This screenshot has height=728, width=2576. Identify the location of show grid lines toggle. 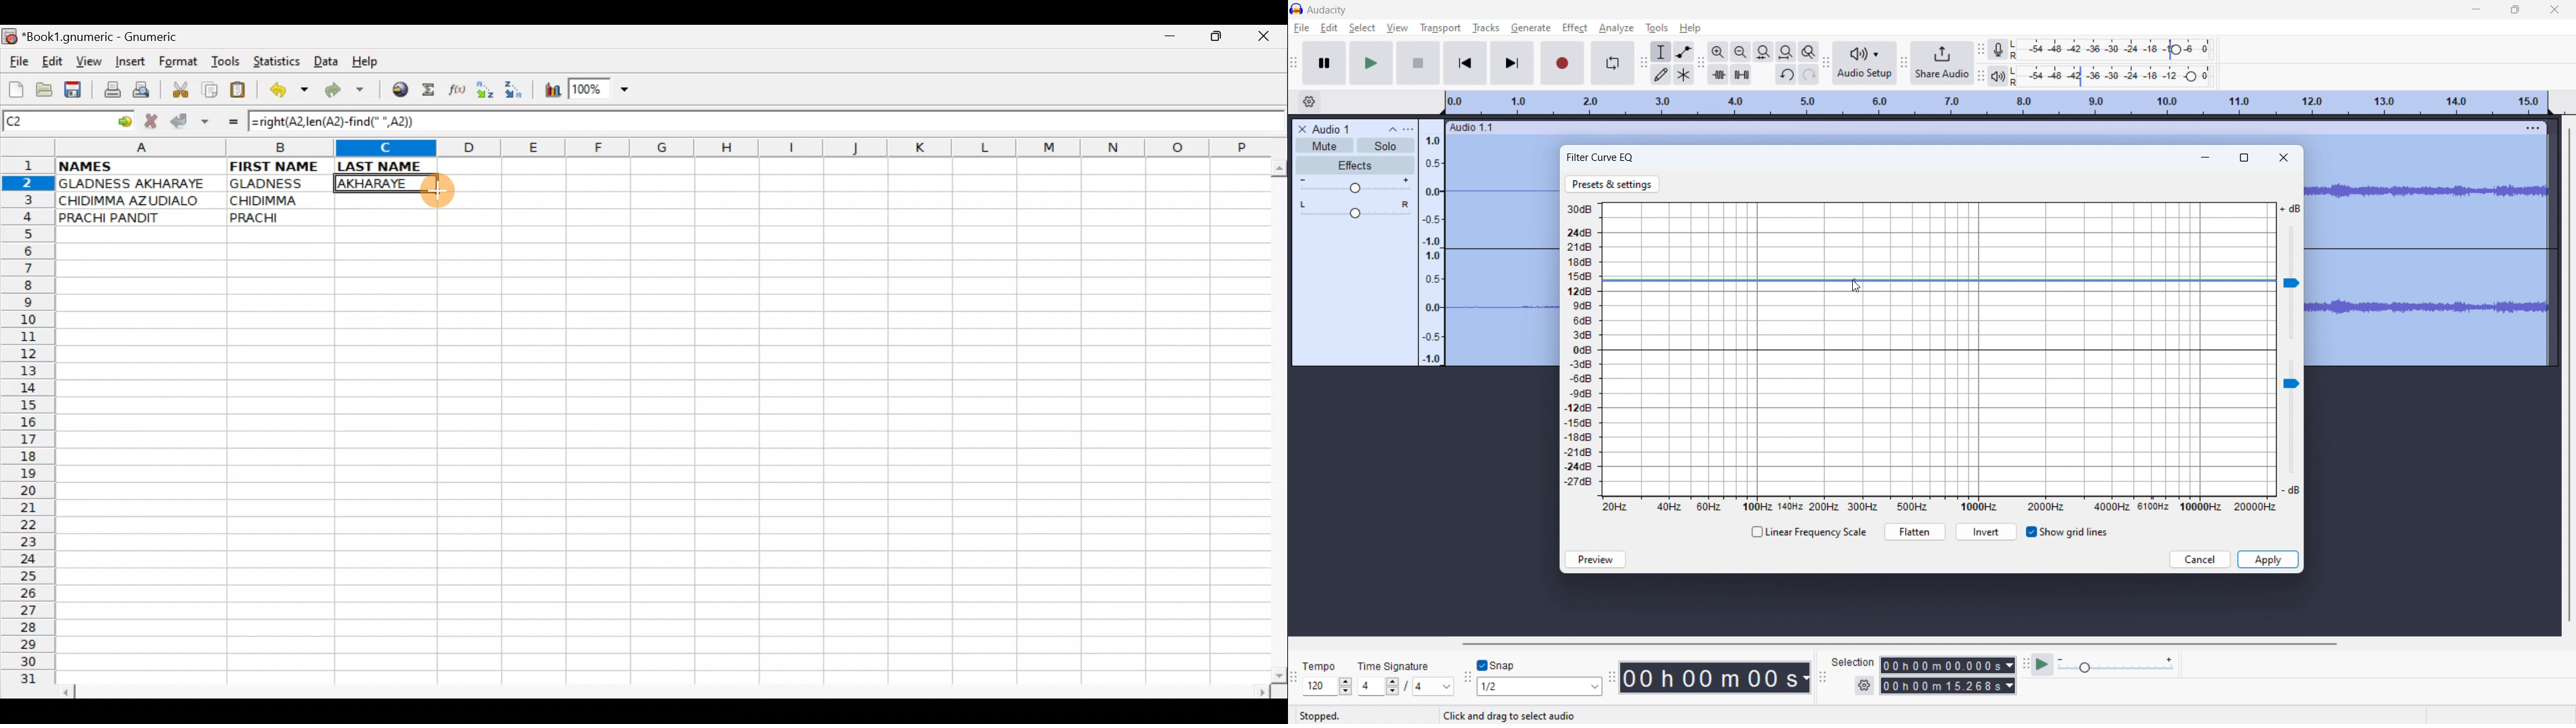
(2066, 532).